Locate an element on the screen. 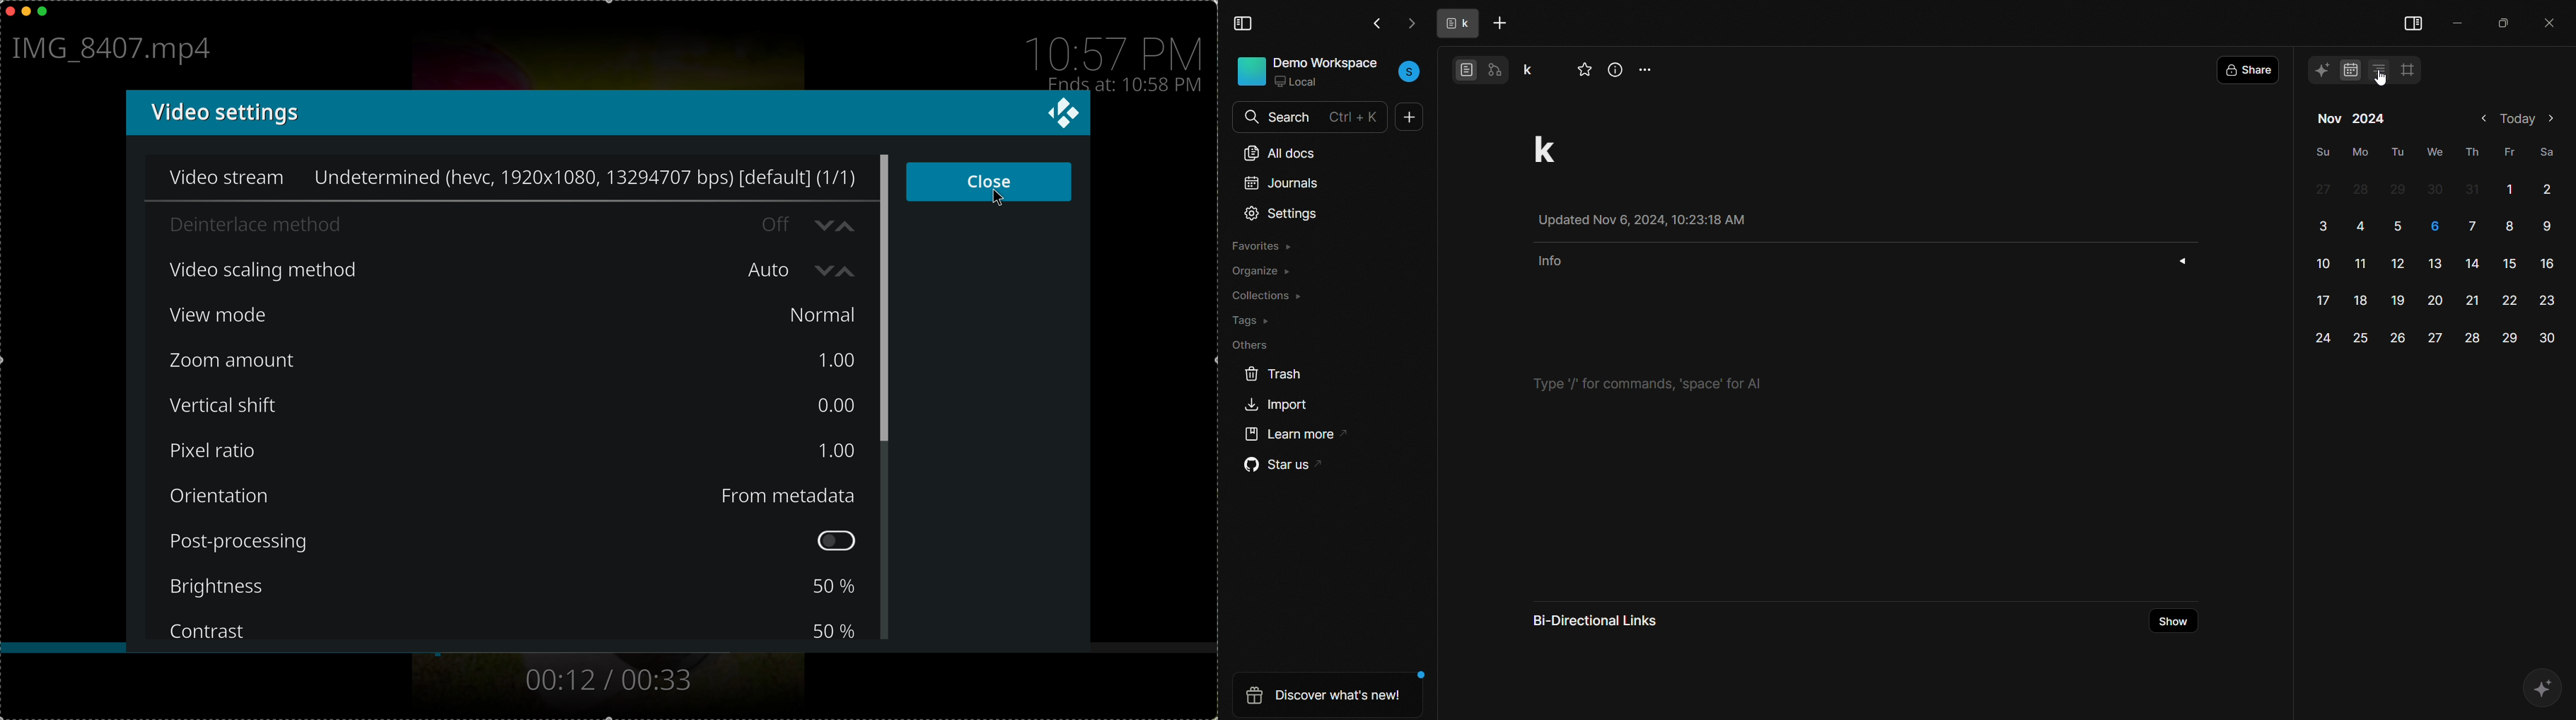 This screenshot has height=728, width=2576. brightness  50% is located at coordinates (517, 588).